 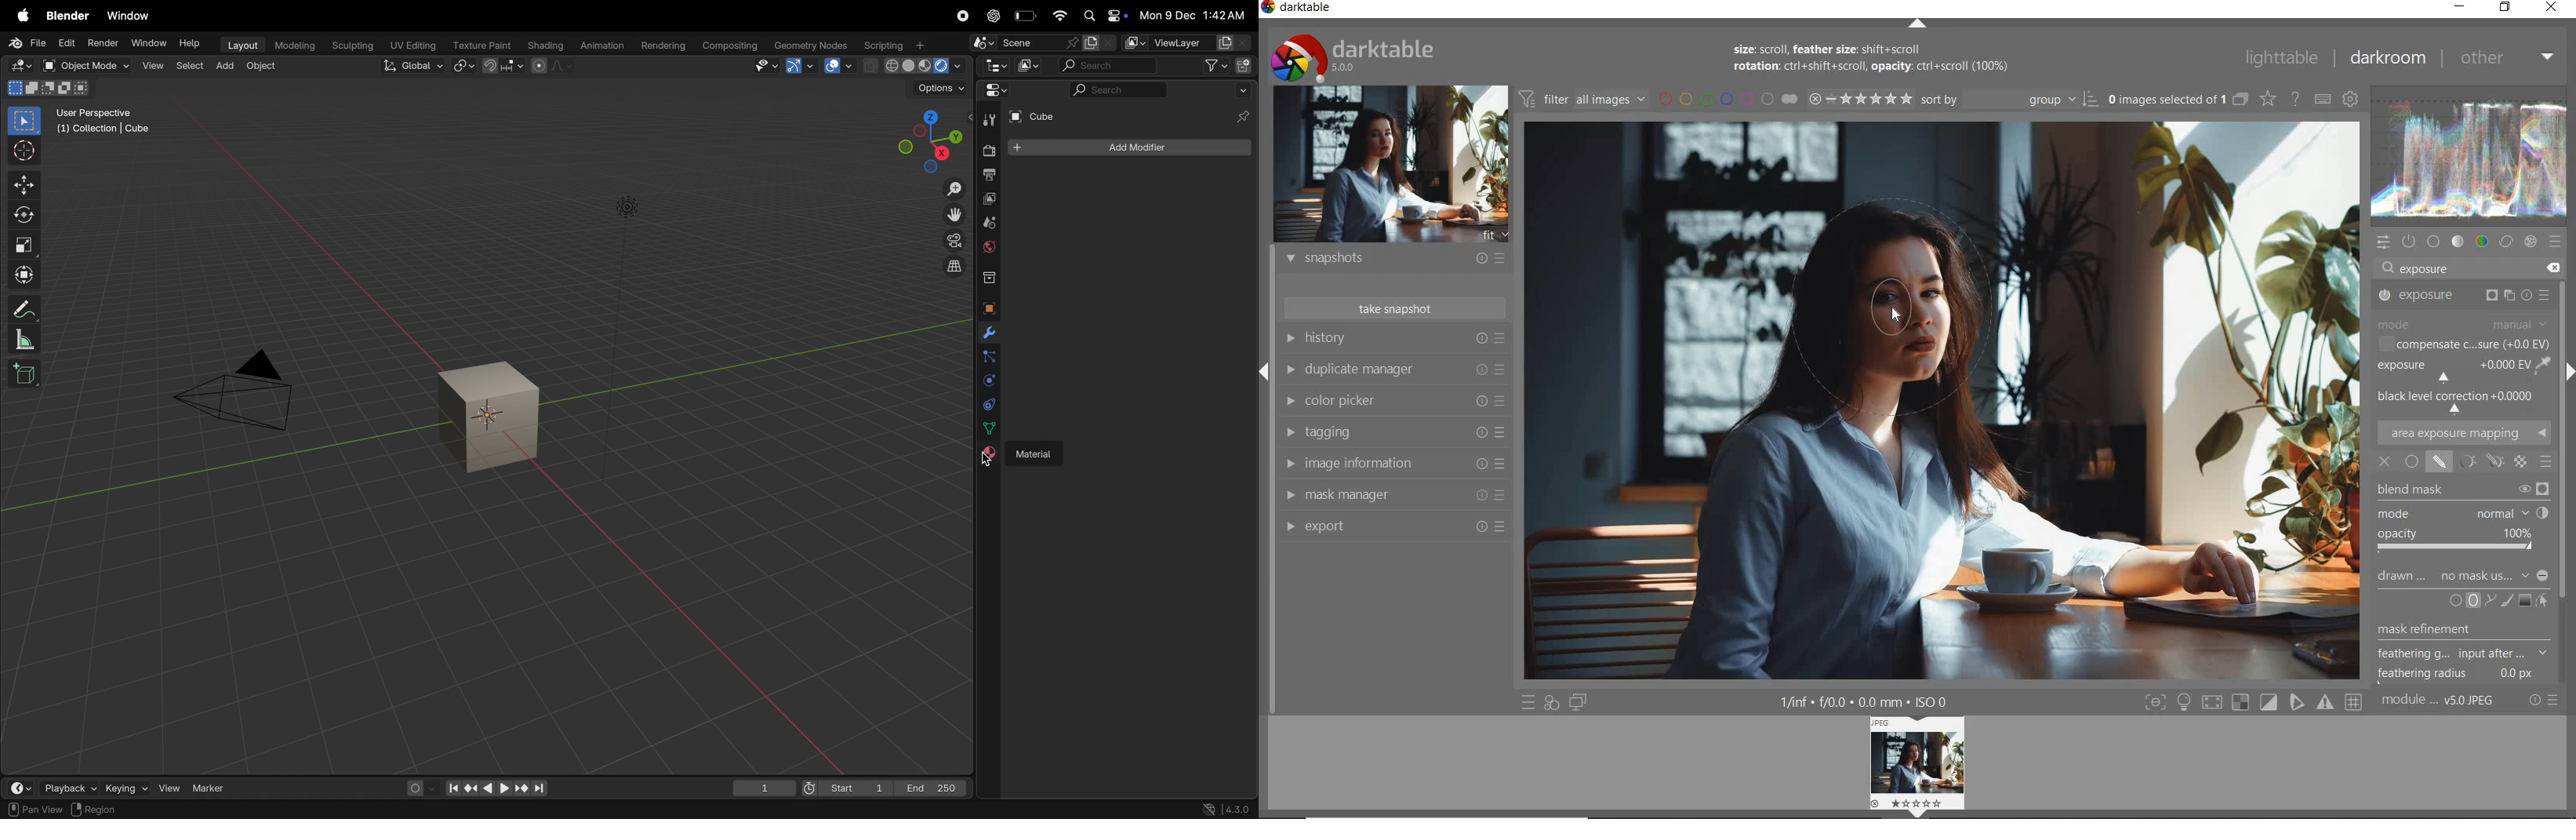 I want to click on quick access panel, so click(x=2384, y=242).